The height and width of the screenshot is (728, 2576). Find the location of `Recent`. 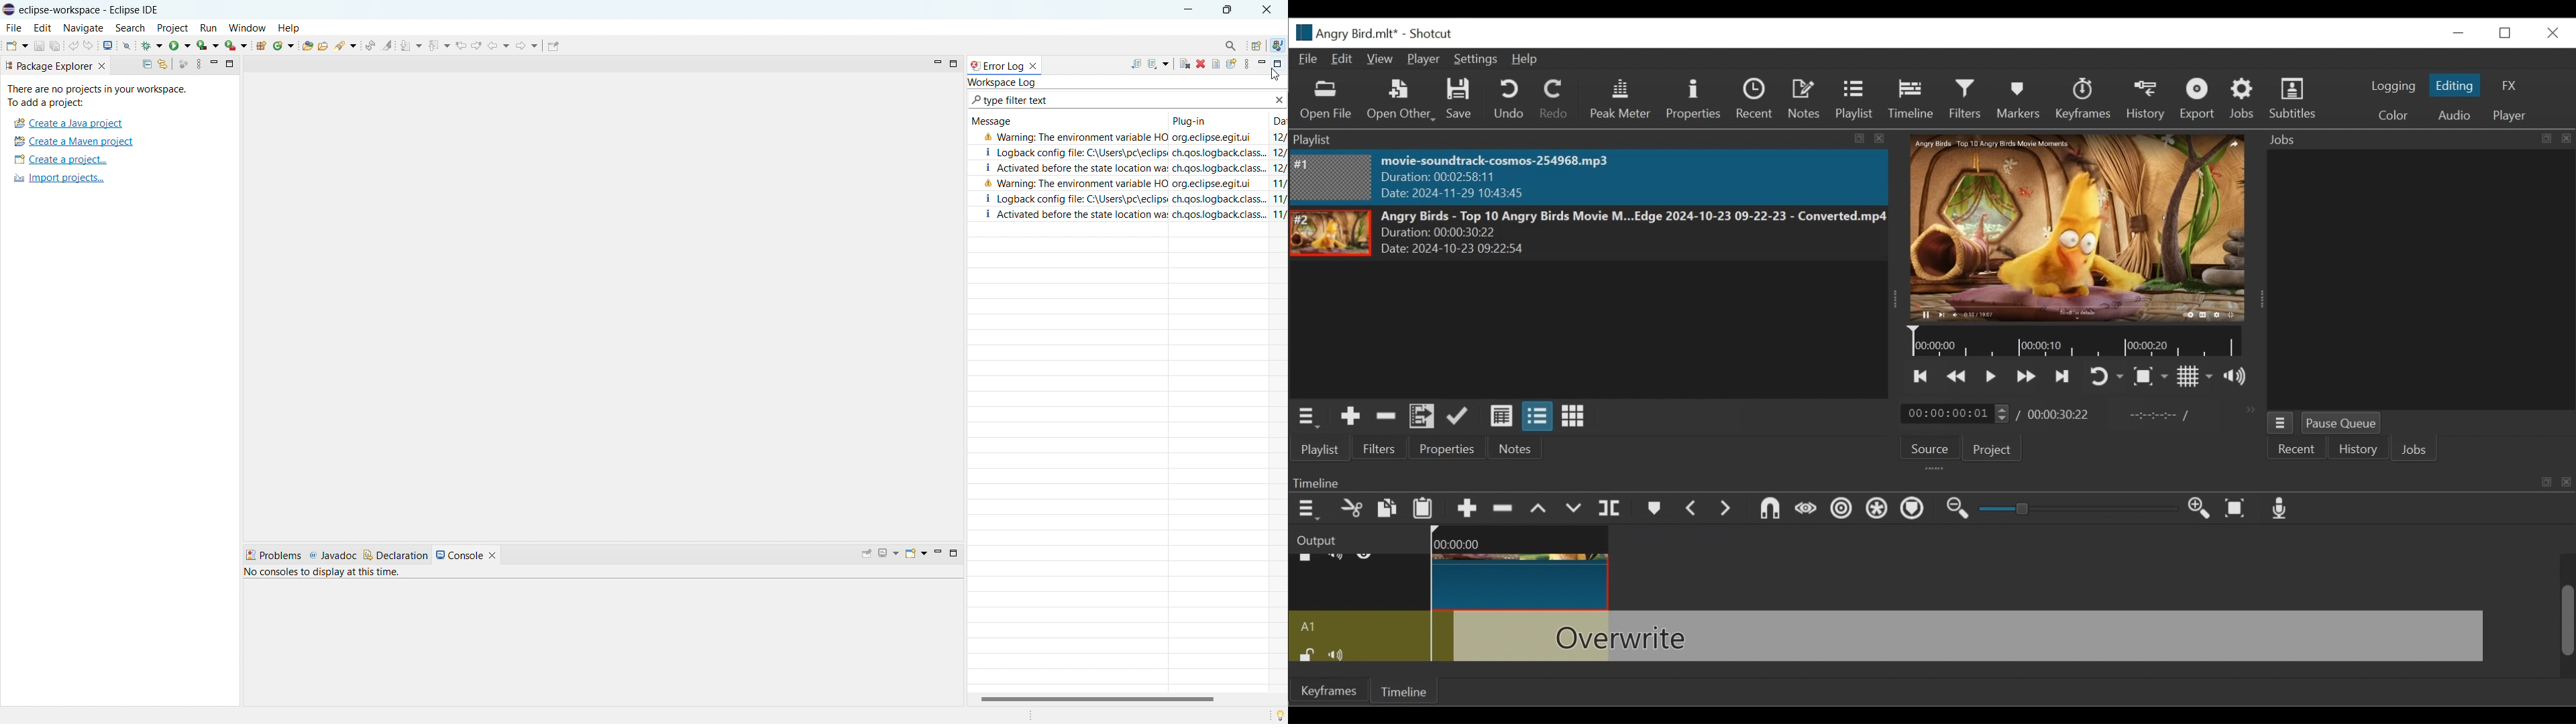

Recent is located at coordinates (1754, 99).